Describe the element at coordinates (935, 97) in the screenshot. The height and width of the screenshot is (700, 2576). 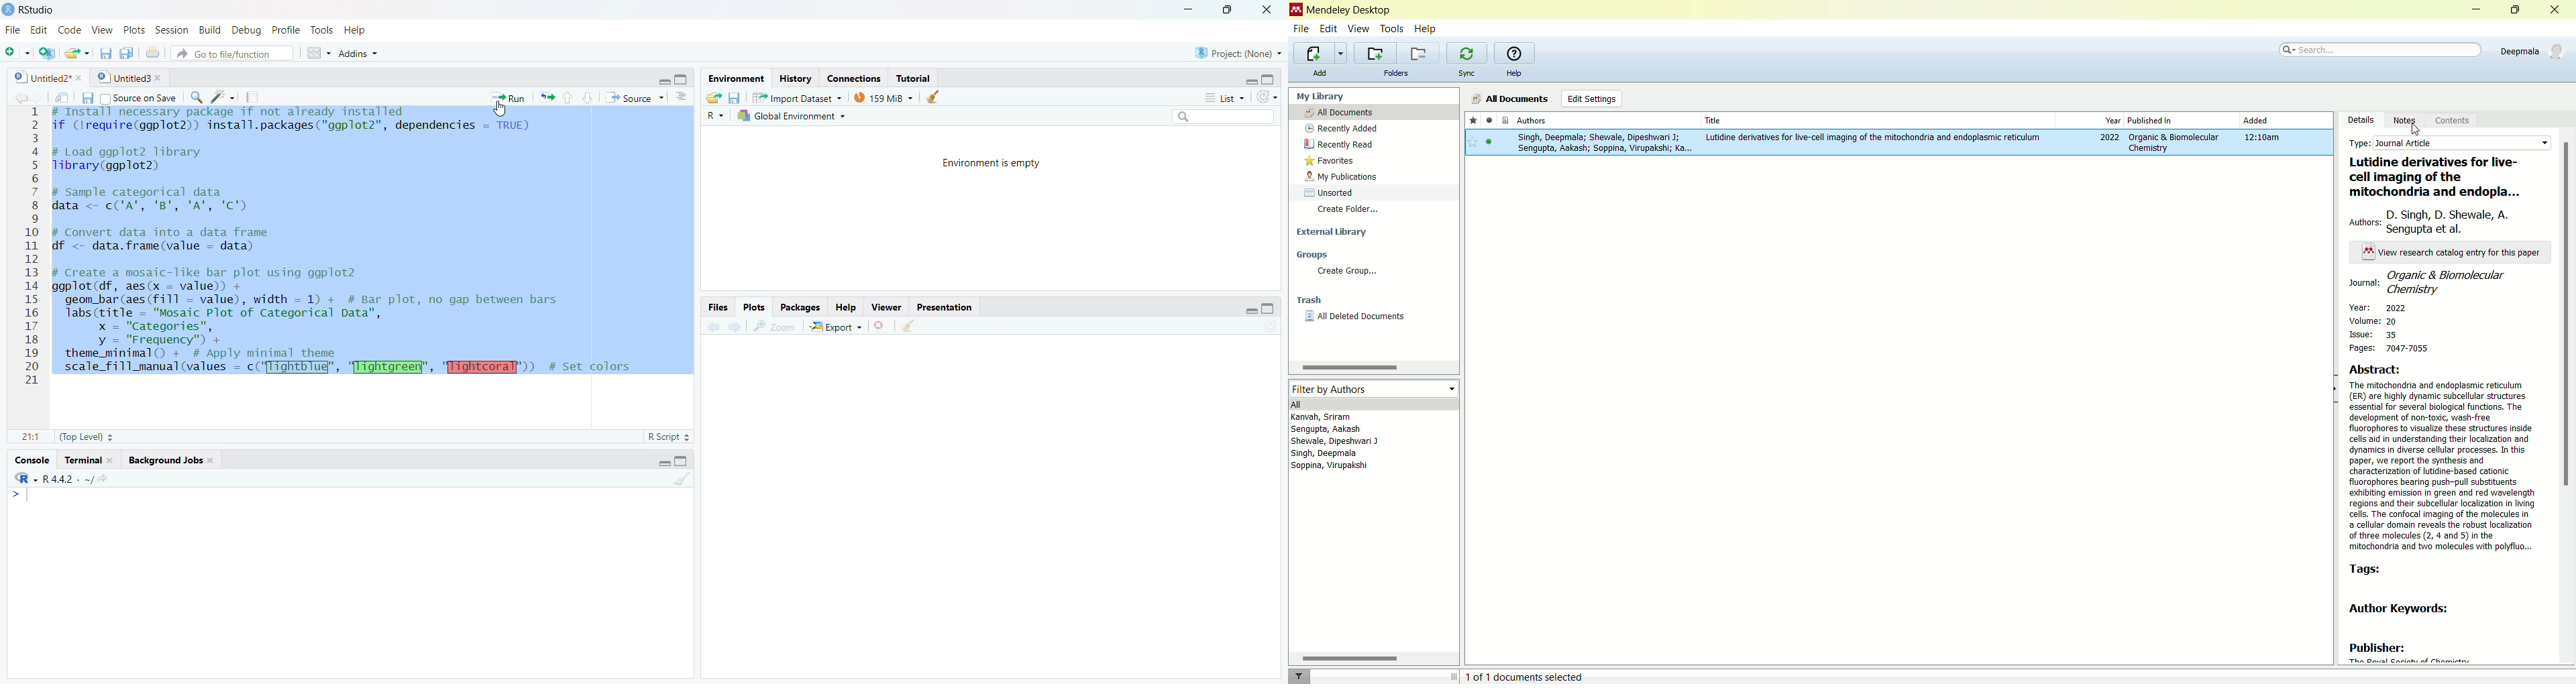
I see `Clean` at that location.